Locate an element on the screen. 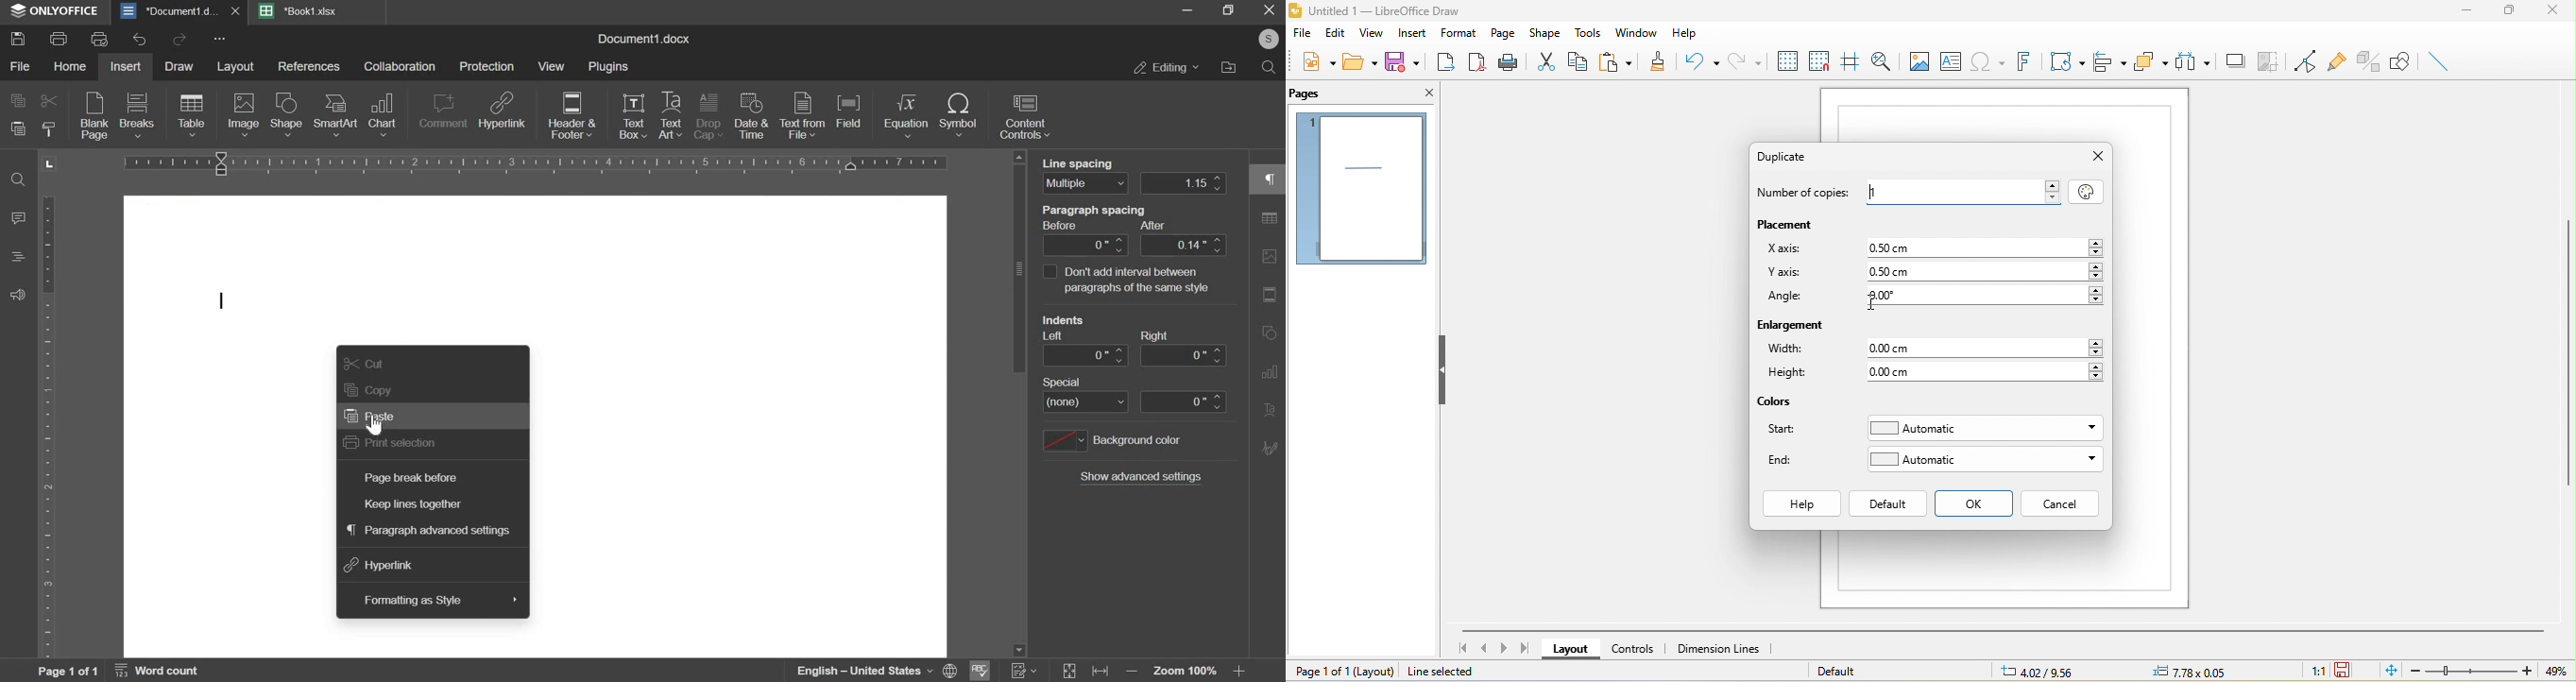  line width is located at coordinates (1185, 182).